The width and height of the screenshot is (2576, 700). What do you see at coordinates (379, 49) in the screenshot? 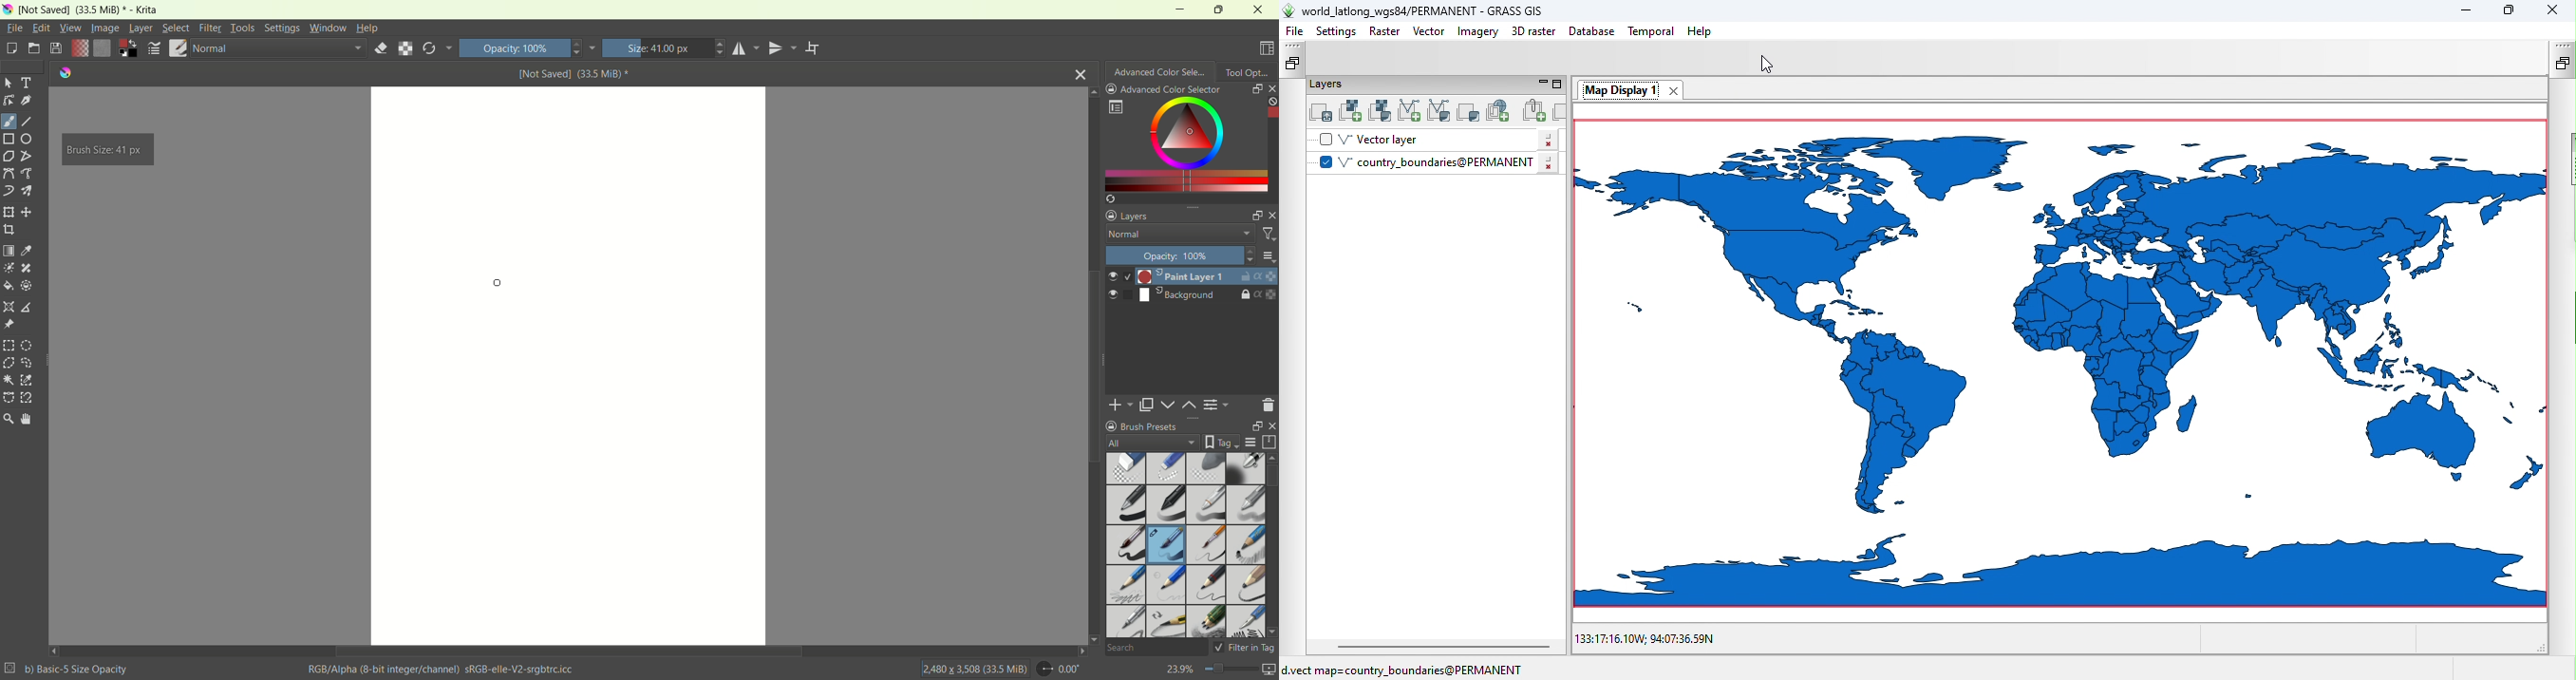
I see `eraser mode` at bounding box center [379, 49].